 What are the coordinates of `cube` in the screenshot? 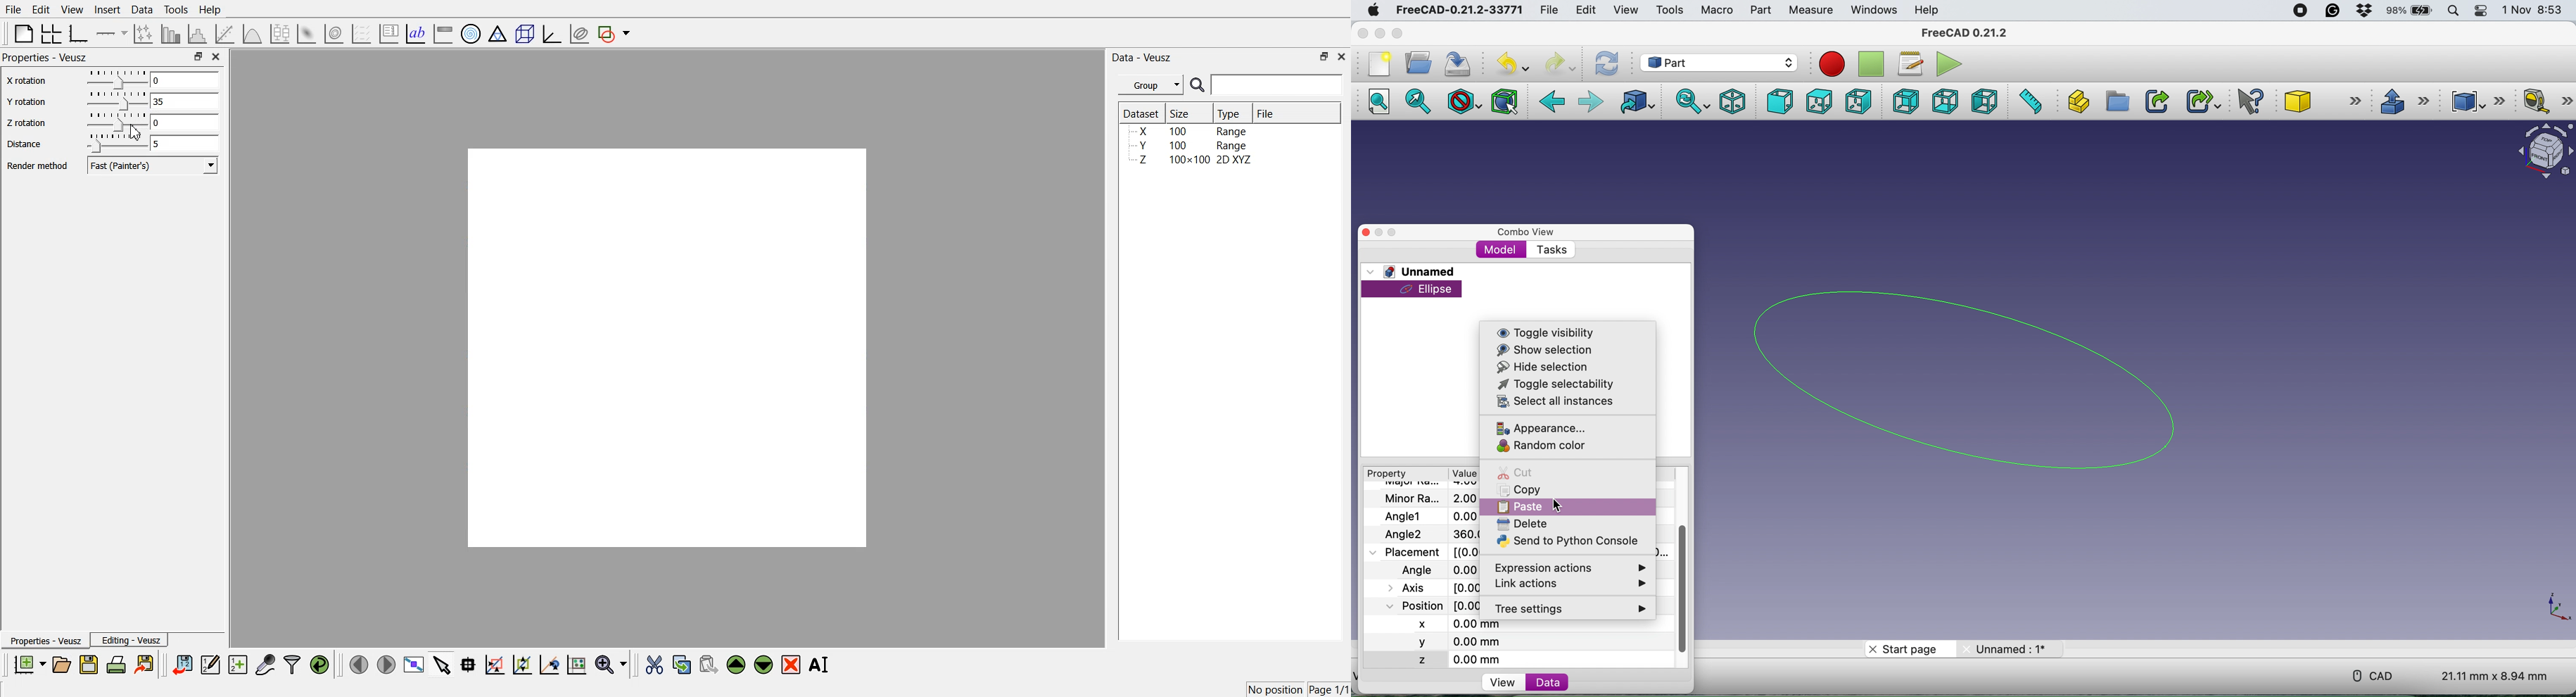 It's located at (2325, 100).